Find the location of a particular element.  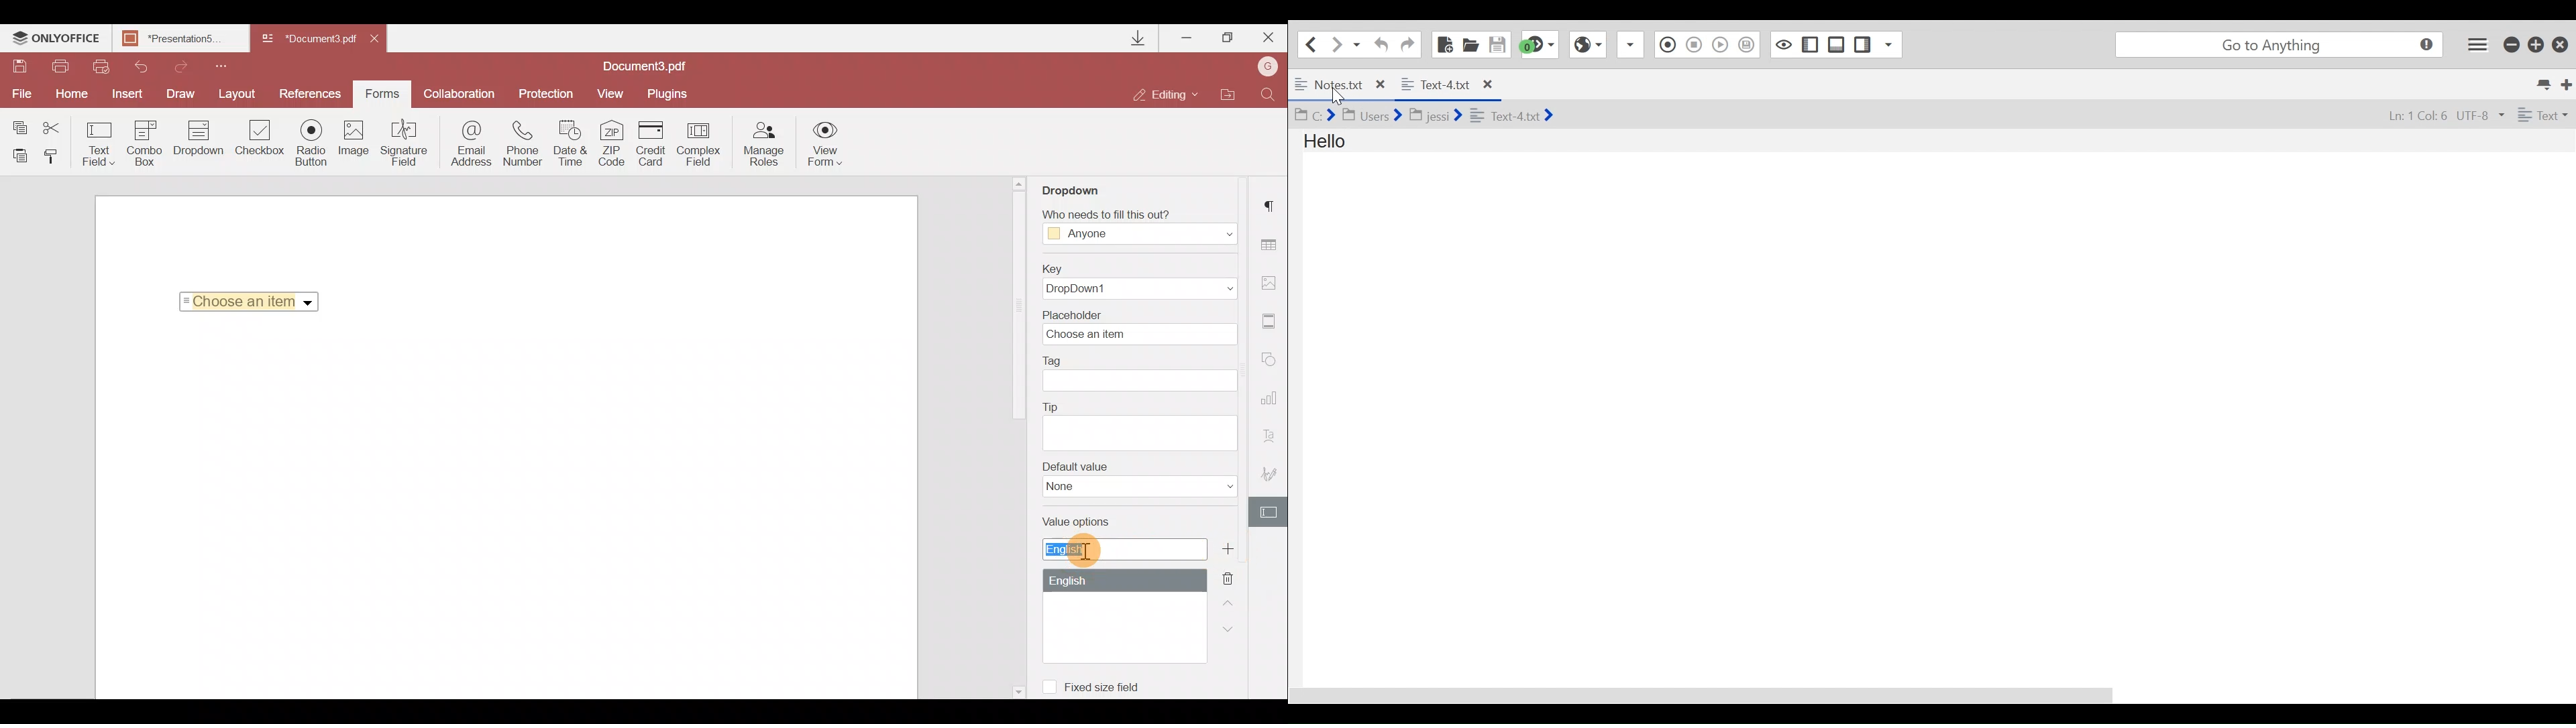

Form settings is located at coordinates (1271, 512).